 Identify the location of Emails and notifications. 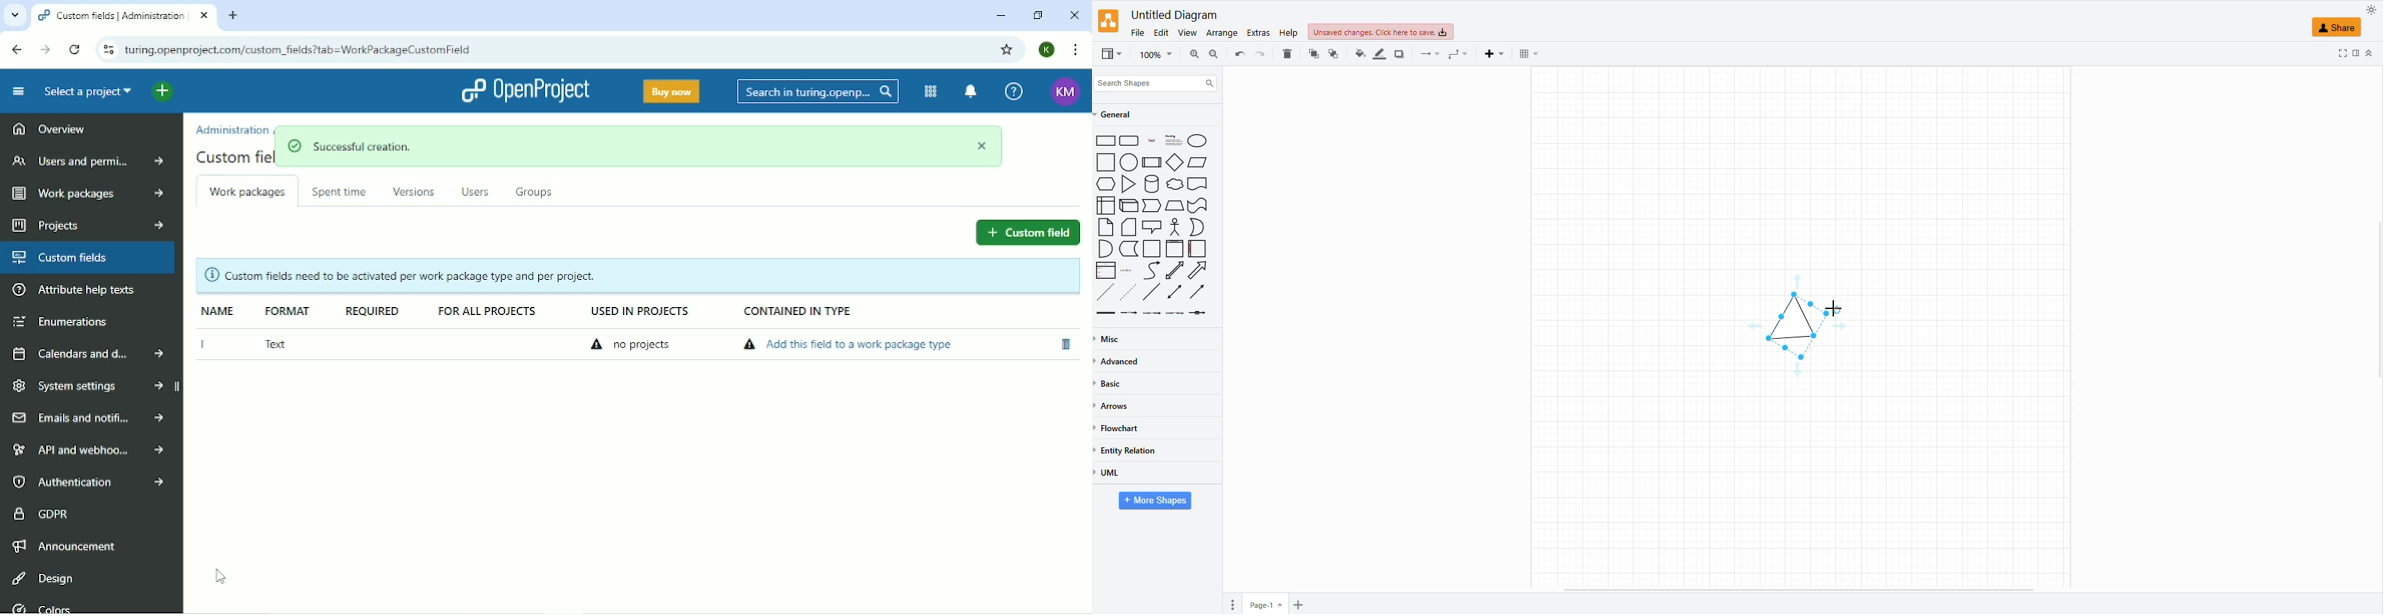
(87, 418).